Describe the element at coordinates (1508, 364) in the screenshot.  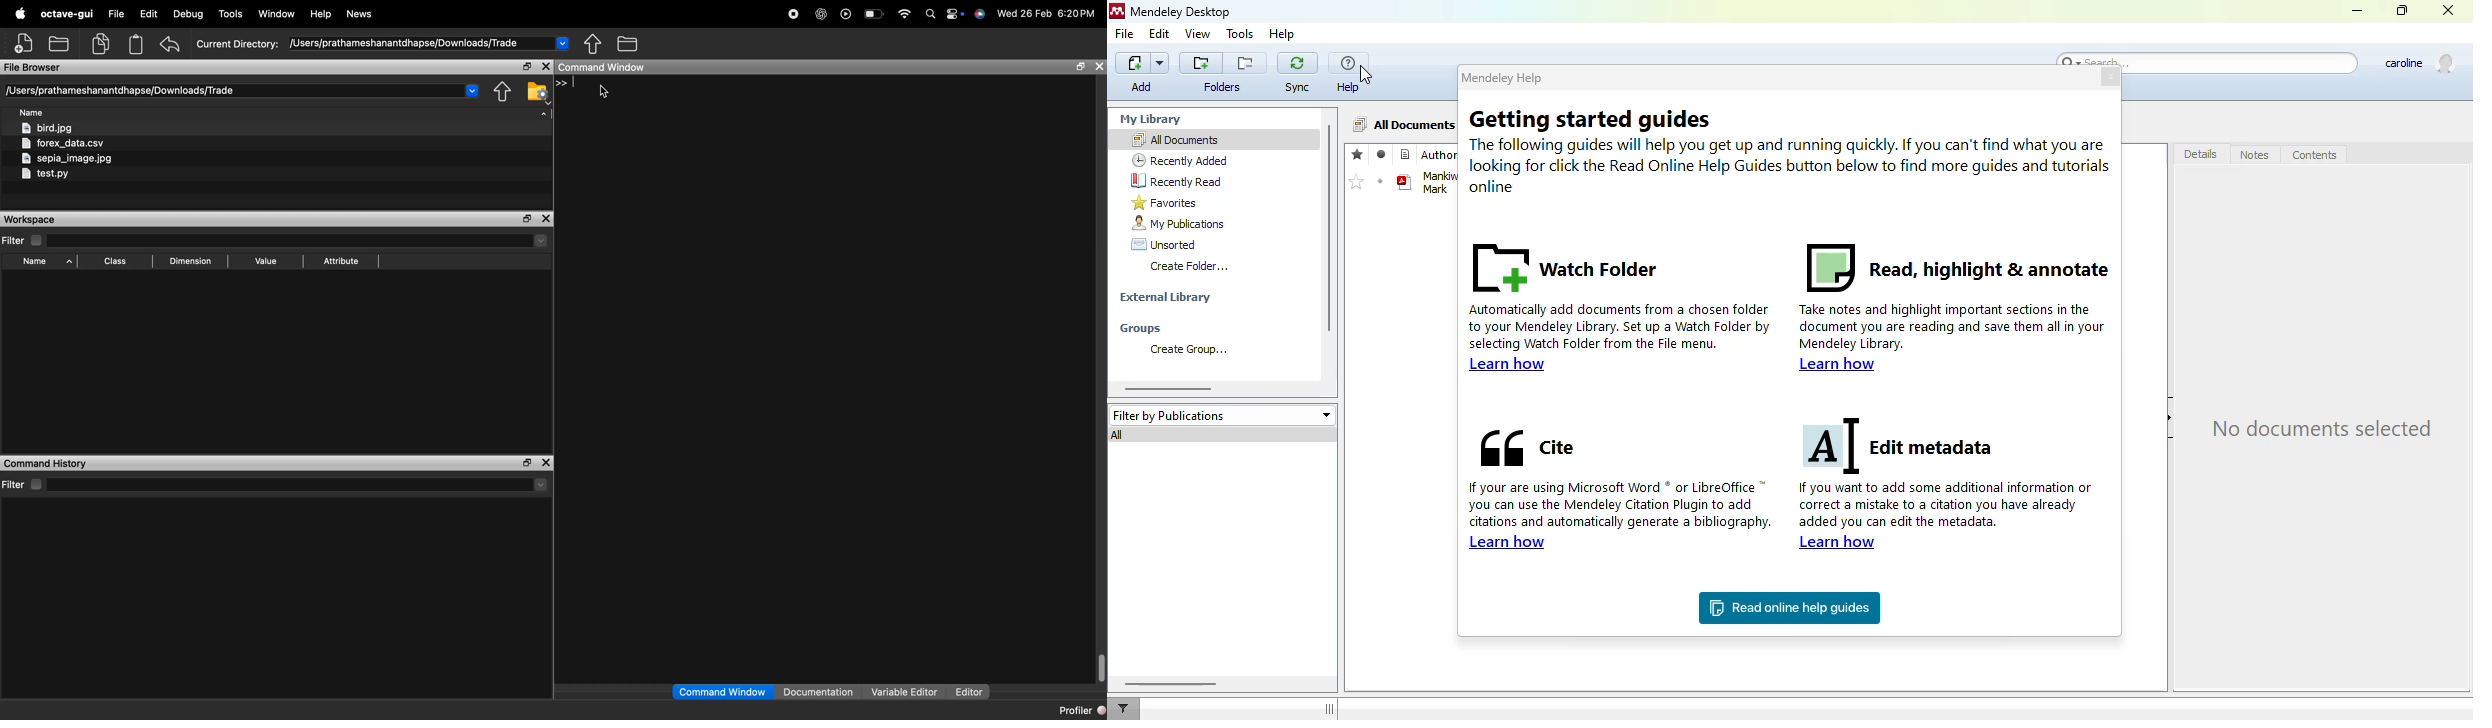
I see `learn how` at that location.